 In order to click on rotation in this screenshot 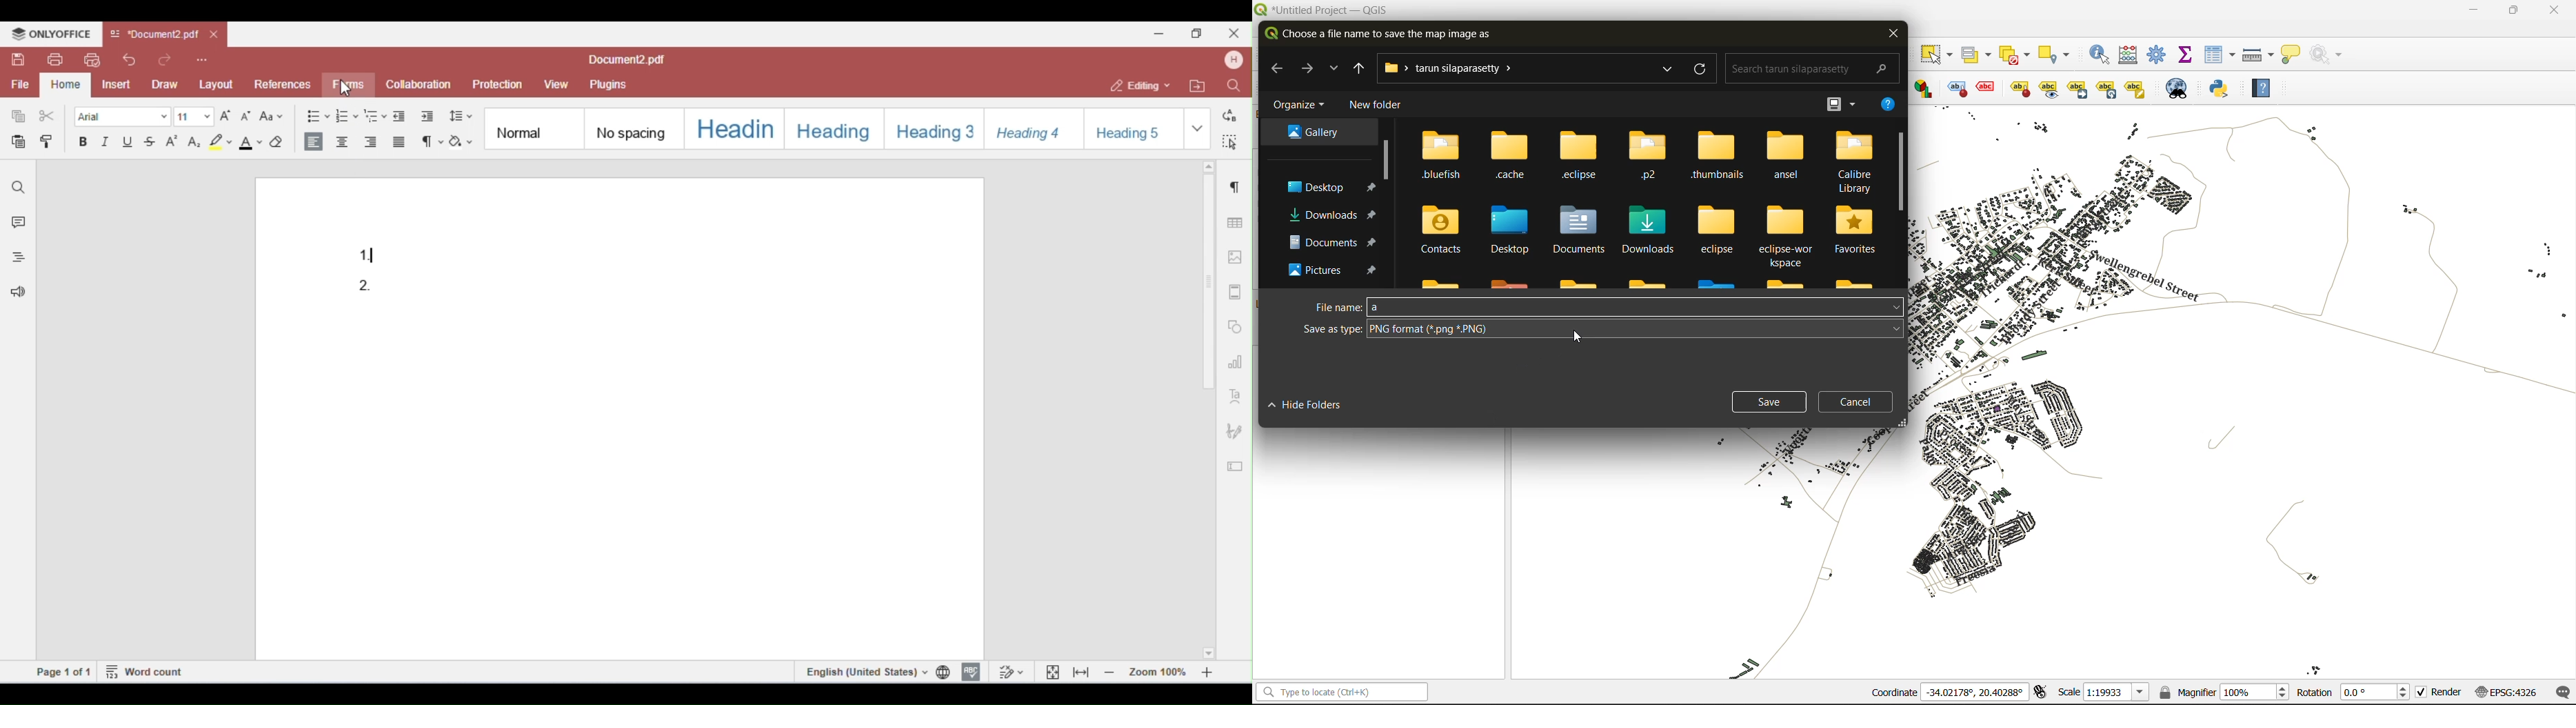, I will do `click(2353, 691)`.